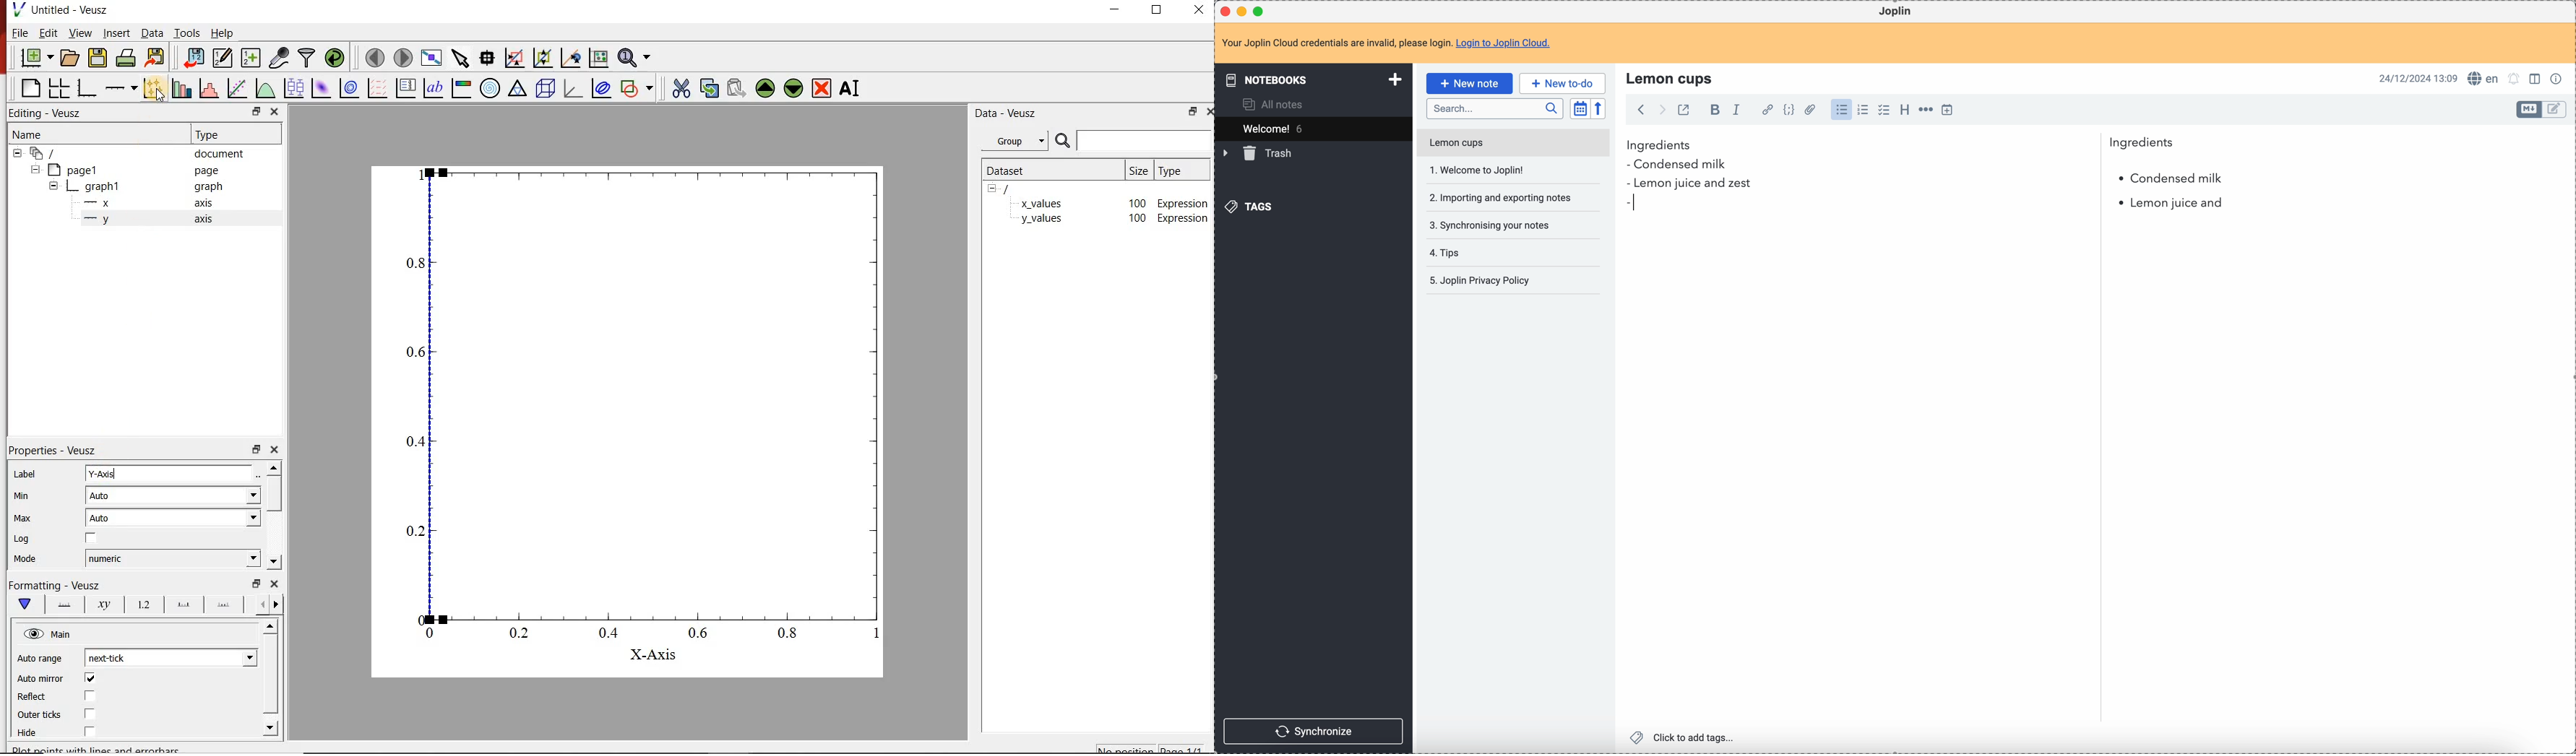 This screenshot has width=2576, height=756. Describe the element at coordinates (1313, 129) in the screenshot. I see `welcome` at that location.